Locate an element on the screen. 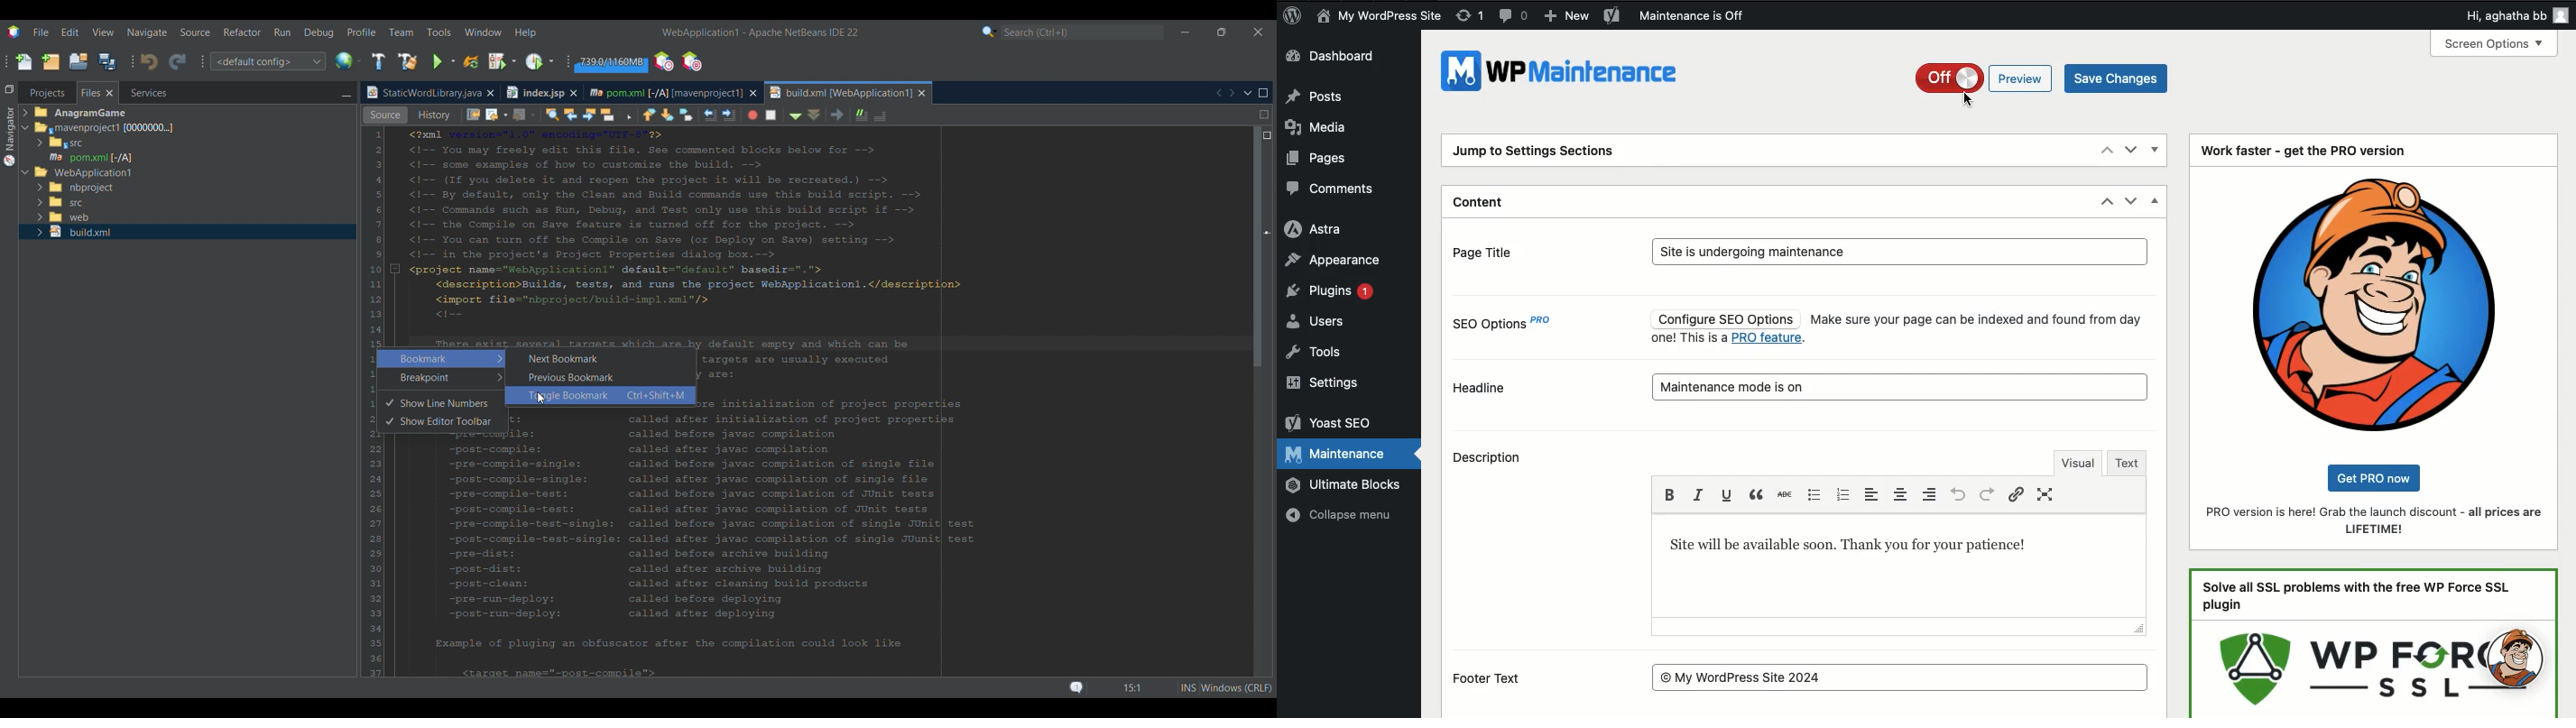 This screenshot has width=2576, height=728. Break is located at coordinates (1758, 493).